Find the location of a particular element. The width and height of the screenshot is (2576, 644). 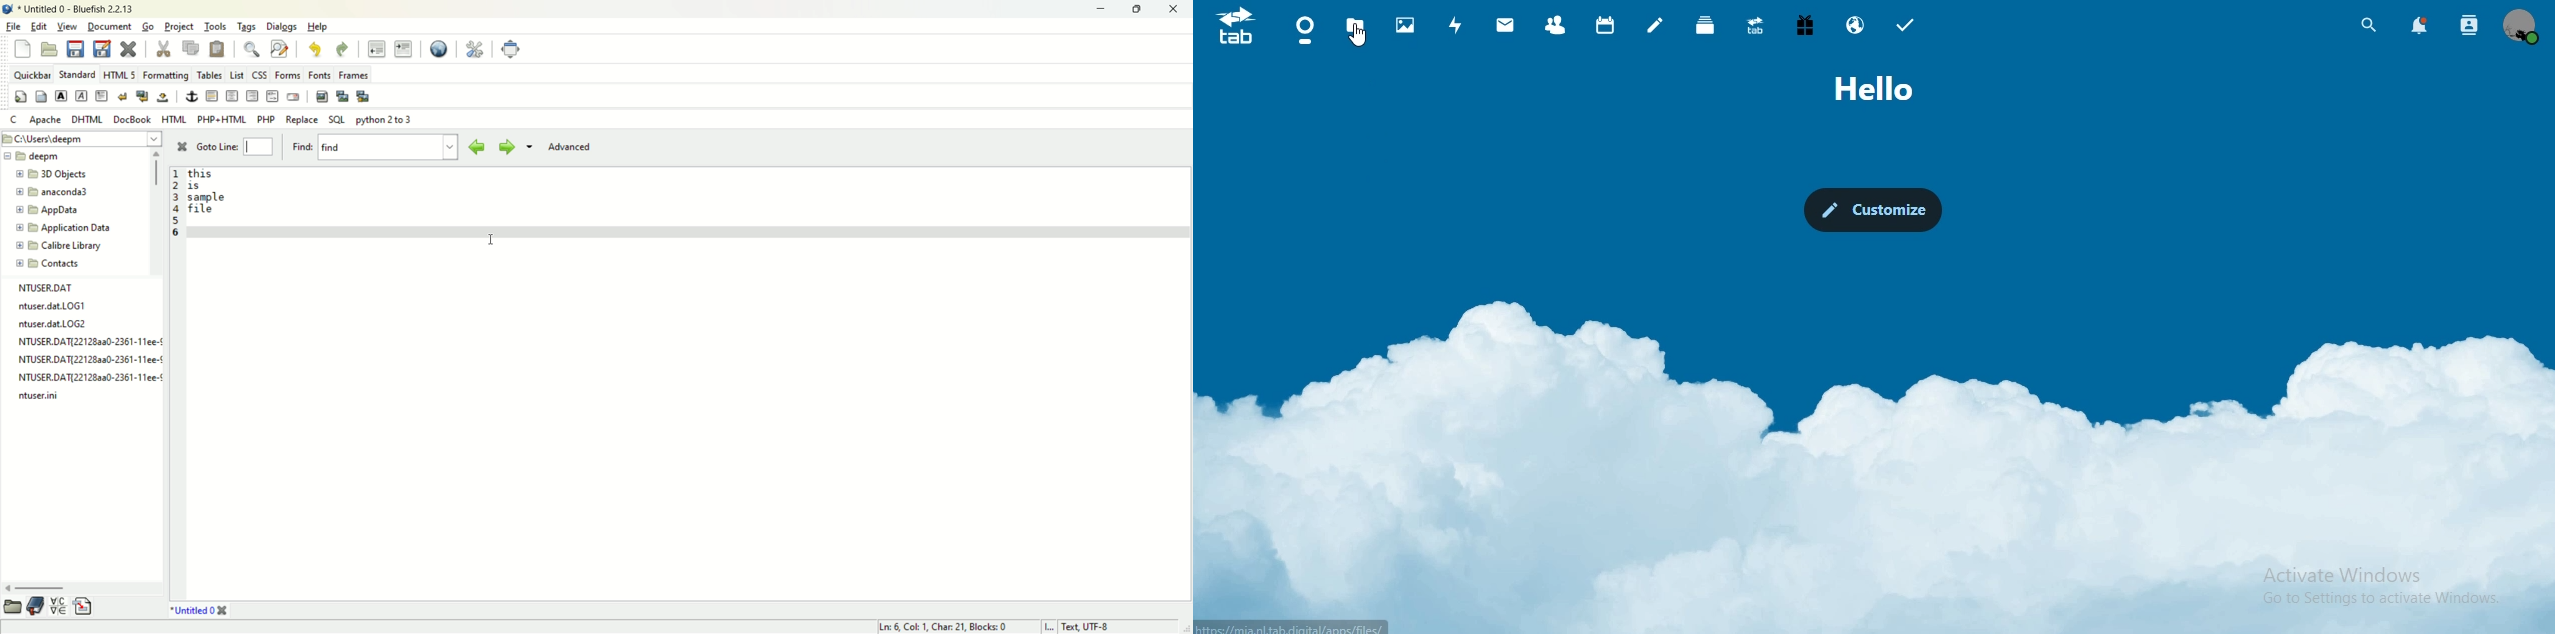

search contacts is located at coordinates (2466, 24).